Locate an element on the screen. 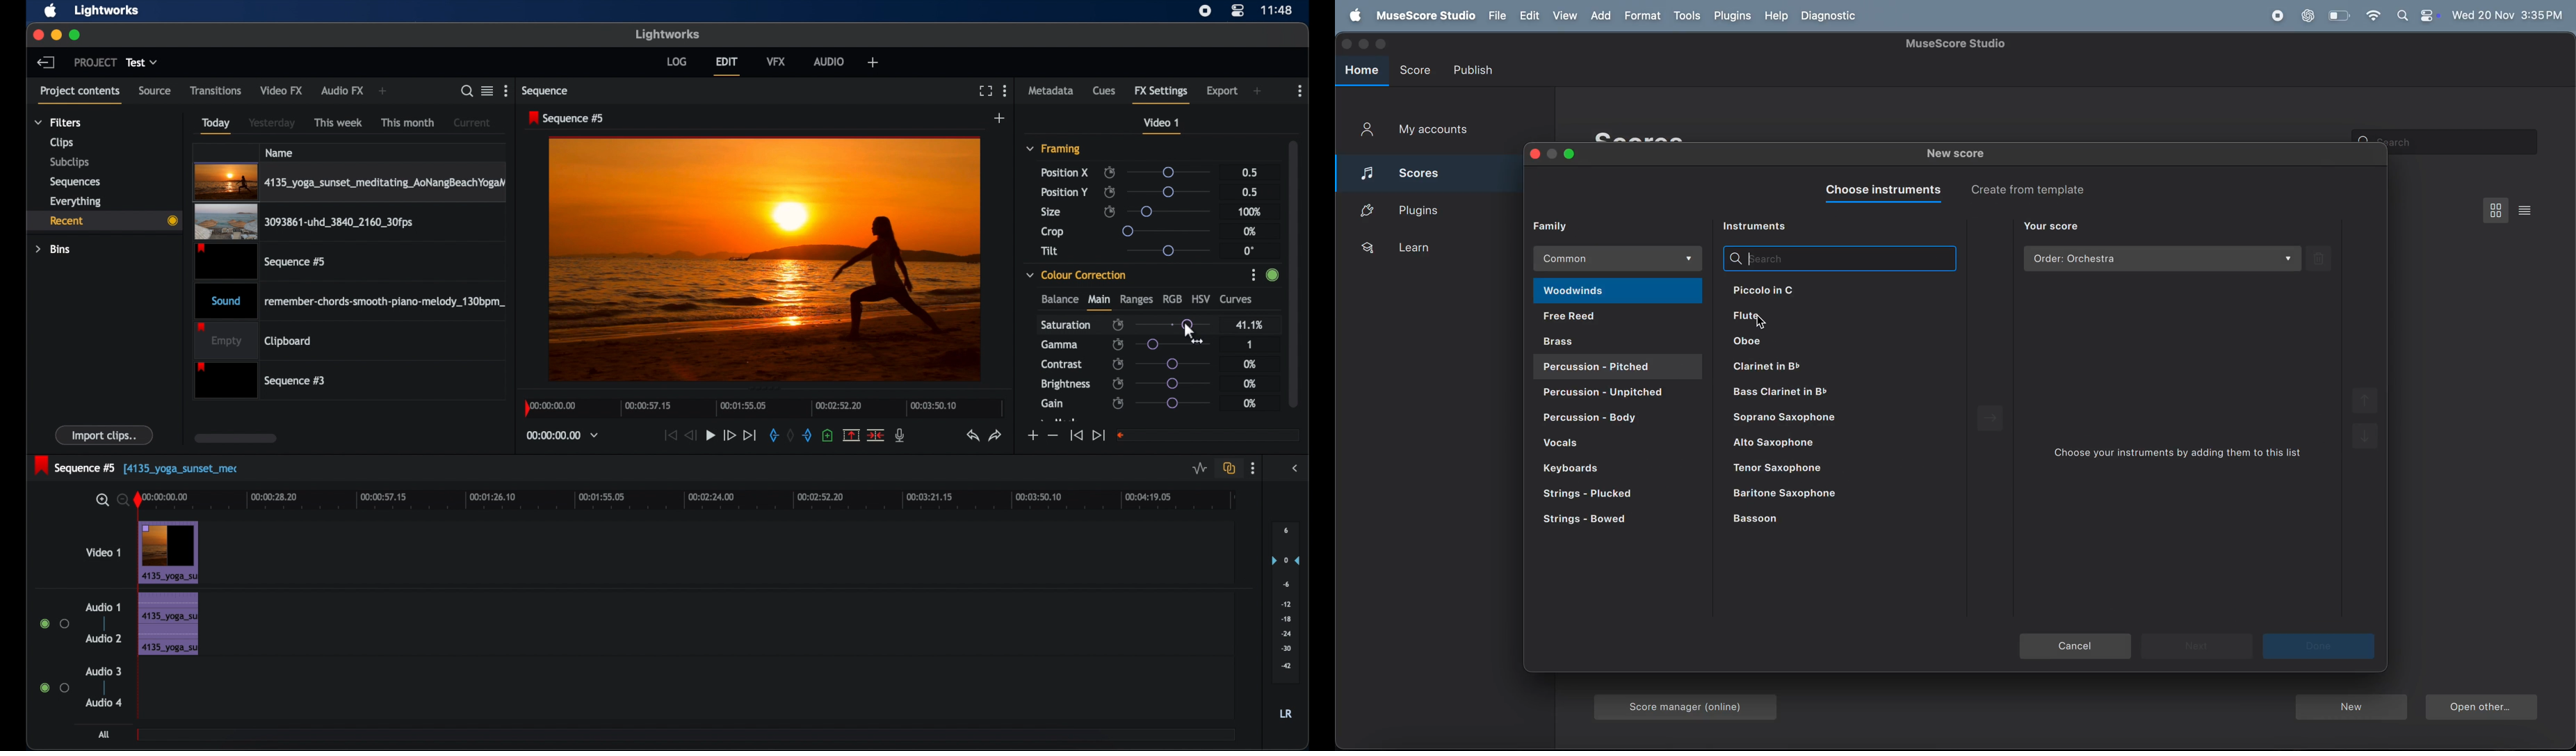  new score is located at coordinates (1959, 155).